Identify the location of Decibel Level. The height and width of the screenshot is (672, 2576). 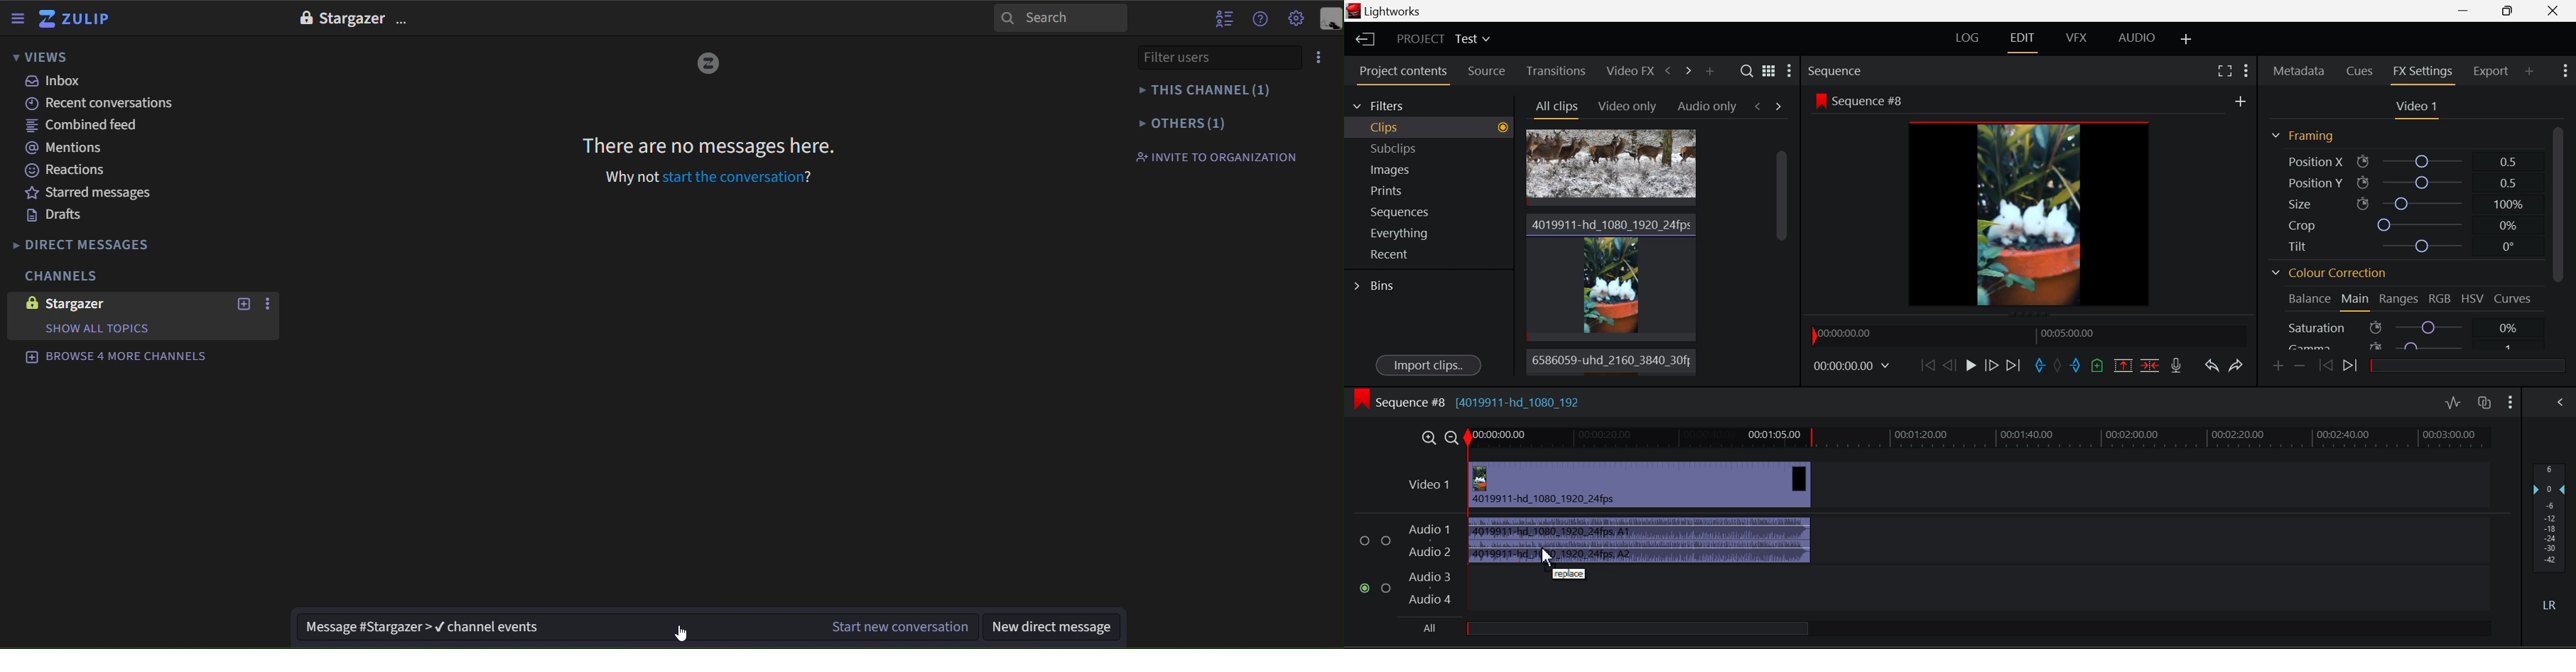
(2550, 530).